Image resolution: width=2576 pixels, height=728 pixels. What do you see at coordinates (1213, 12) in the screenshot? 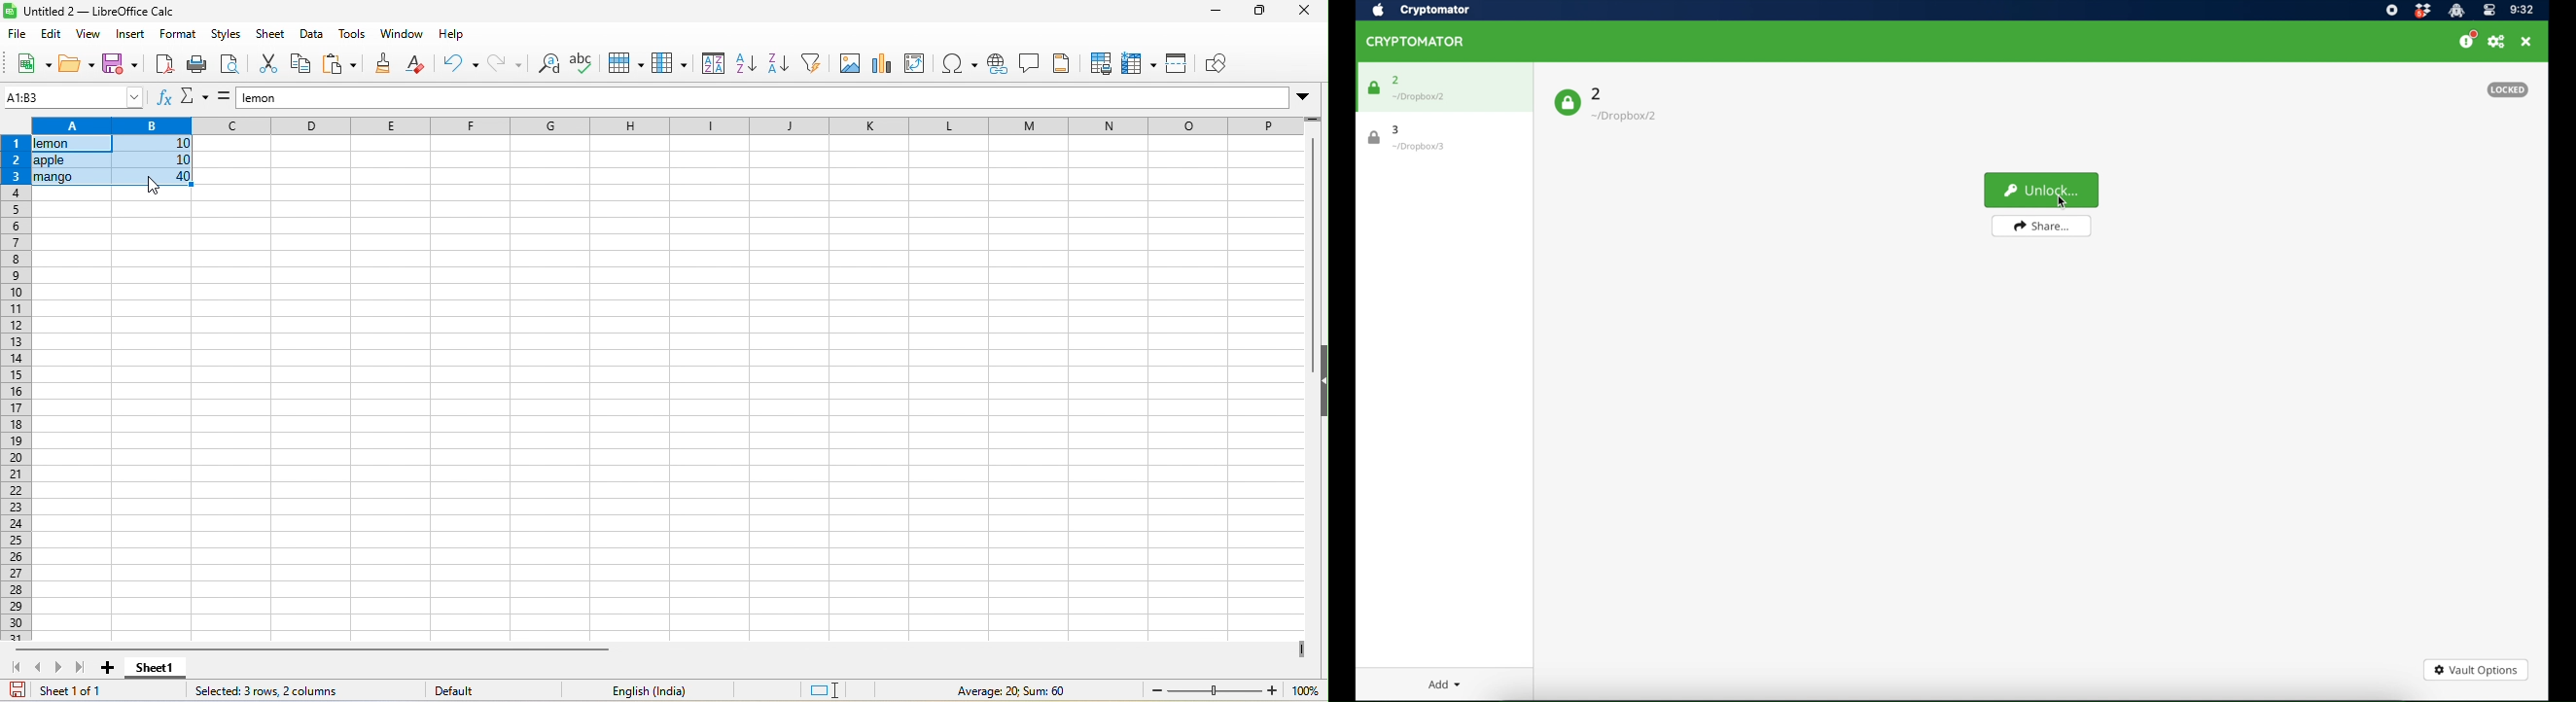
I see `minimize` at bounding box center [1213, 12].